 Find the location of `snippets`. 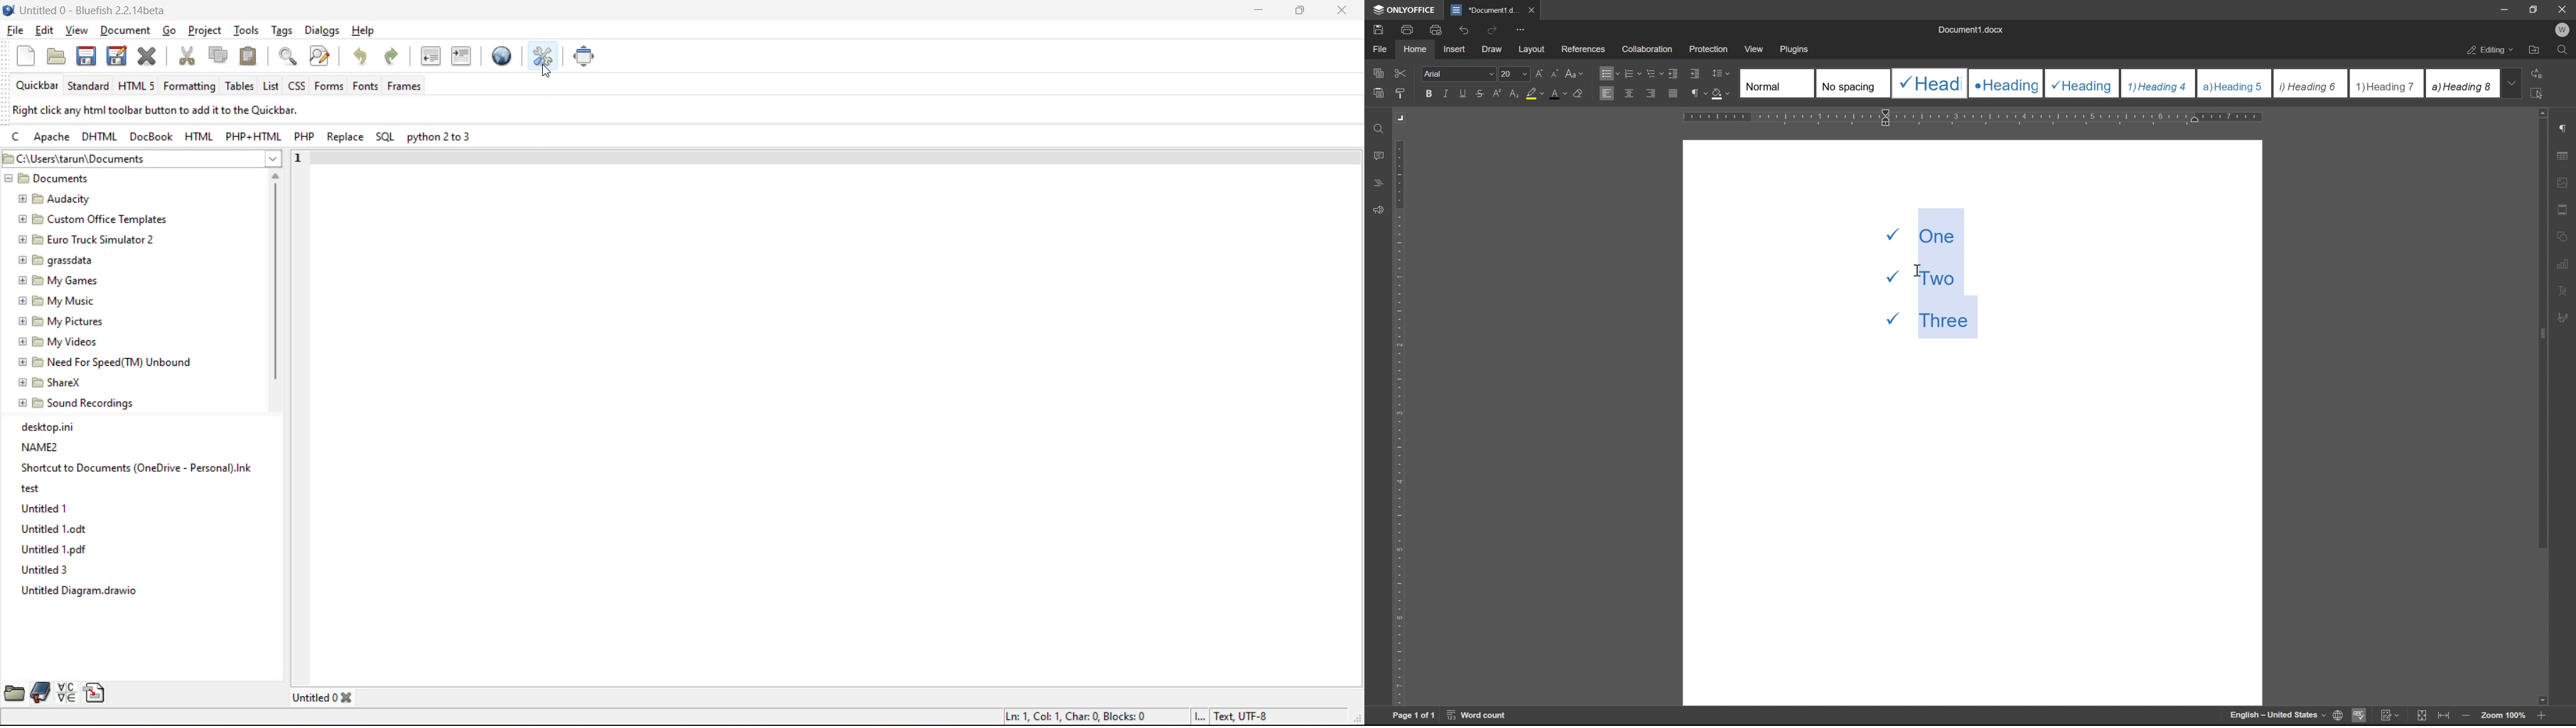

snippets is located at coordinates (95, 692).